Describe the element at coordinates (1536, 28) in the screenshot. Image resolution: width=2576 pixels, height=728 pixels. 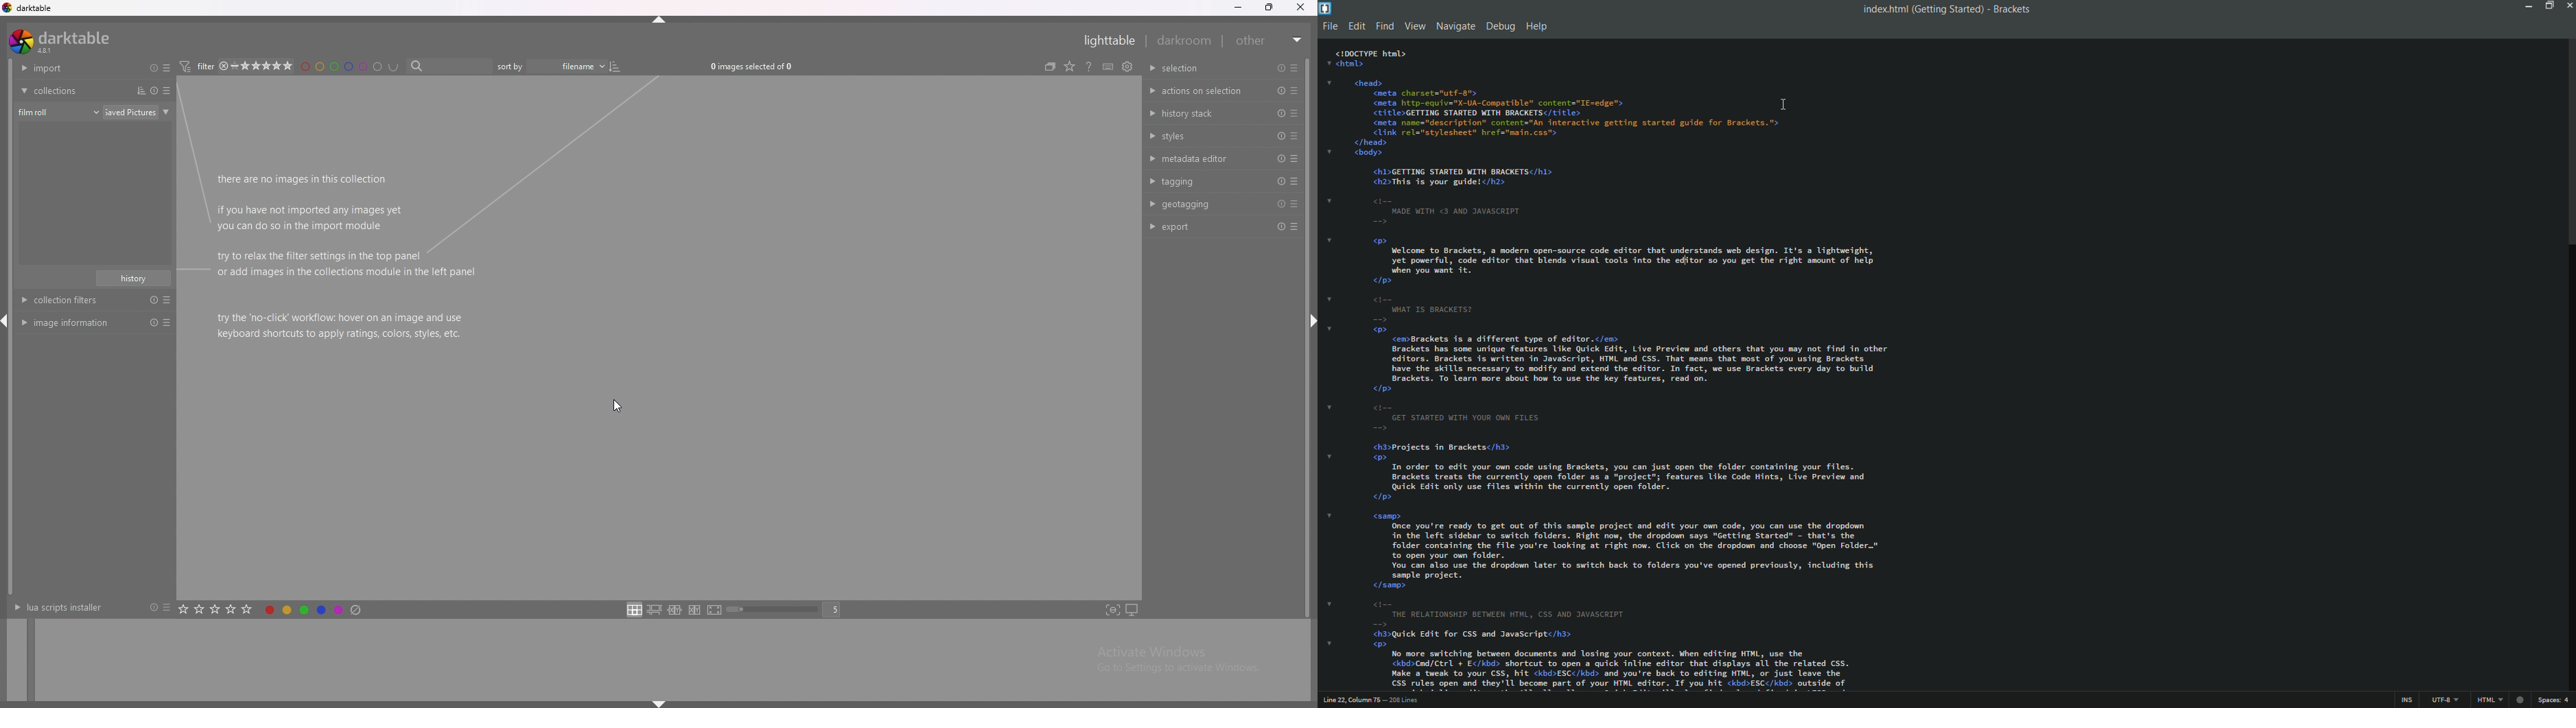
I see `help` at that location.